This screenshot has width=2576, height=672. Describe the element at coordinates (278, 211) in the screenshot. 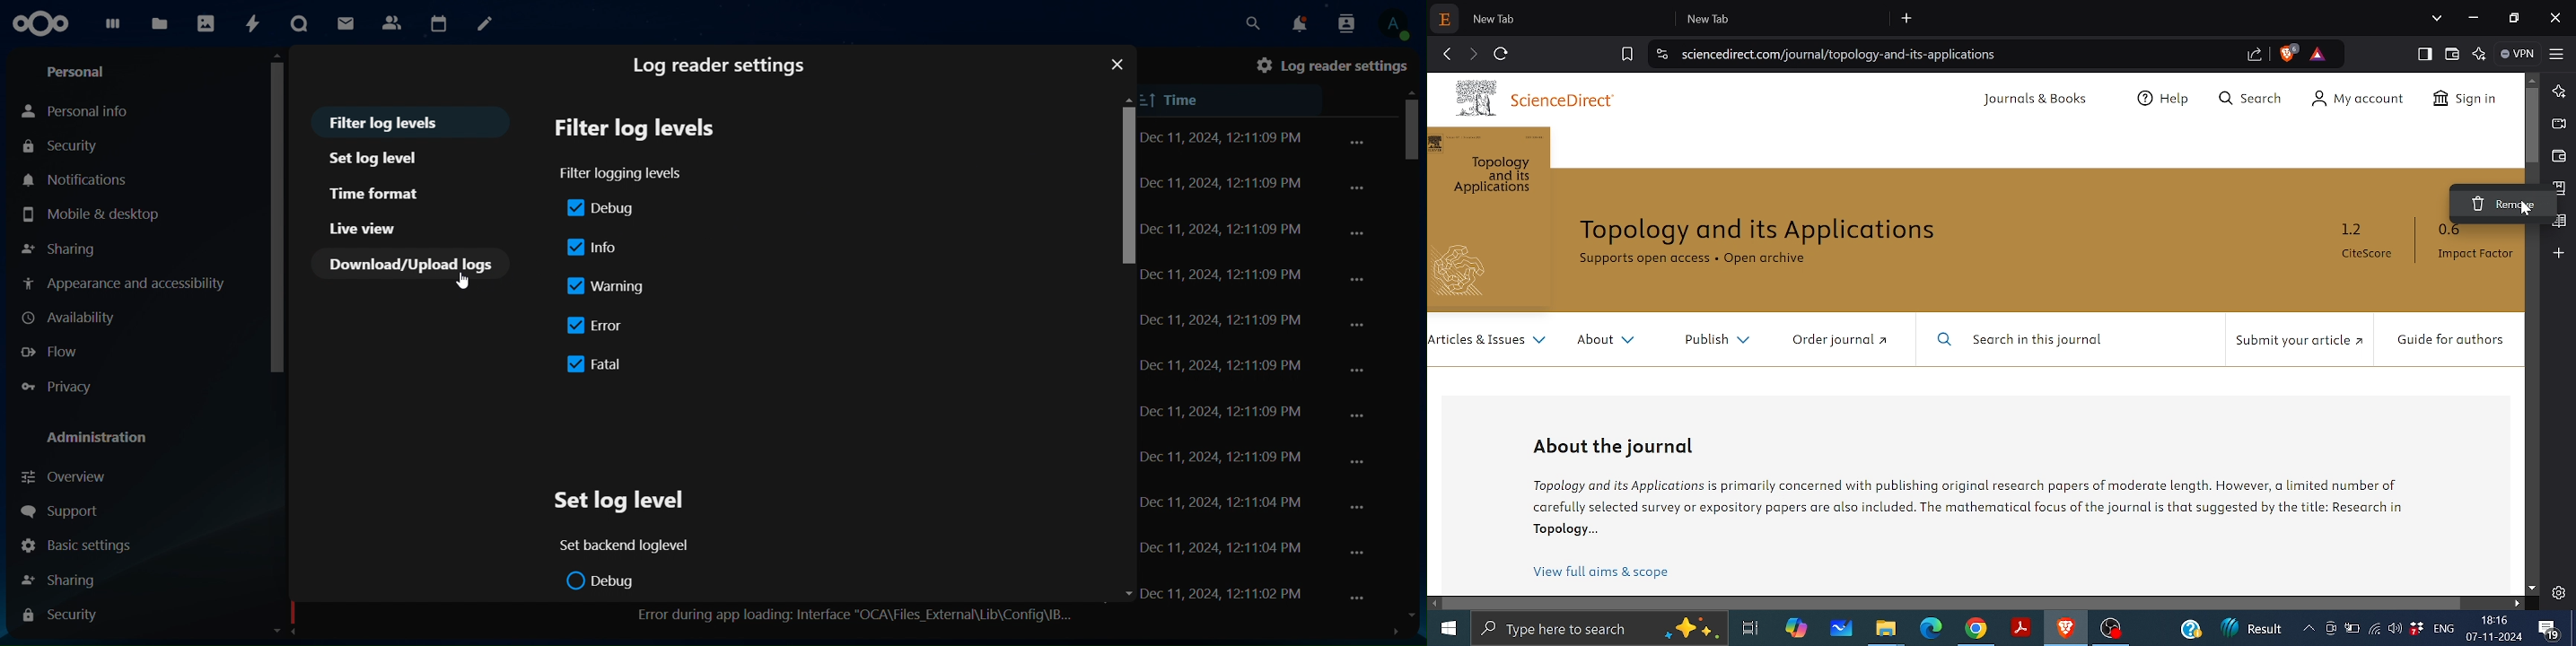

I see `scrollbar` at that location.